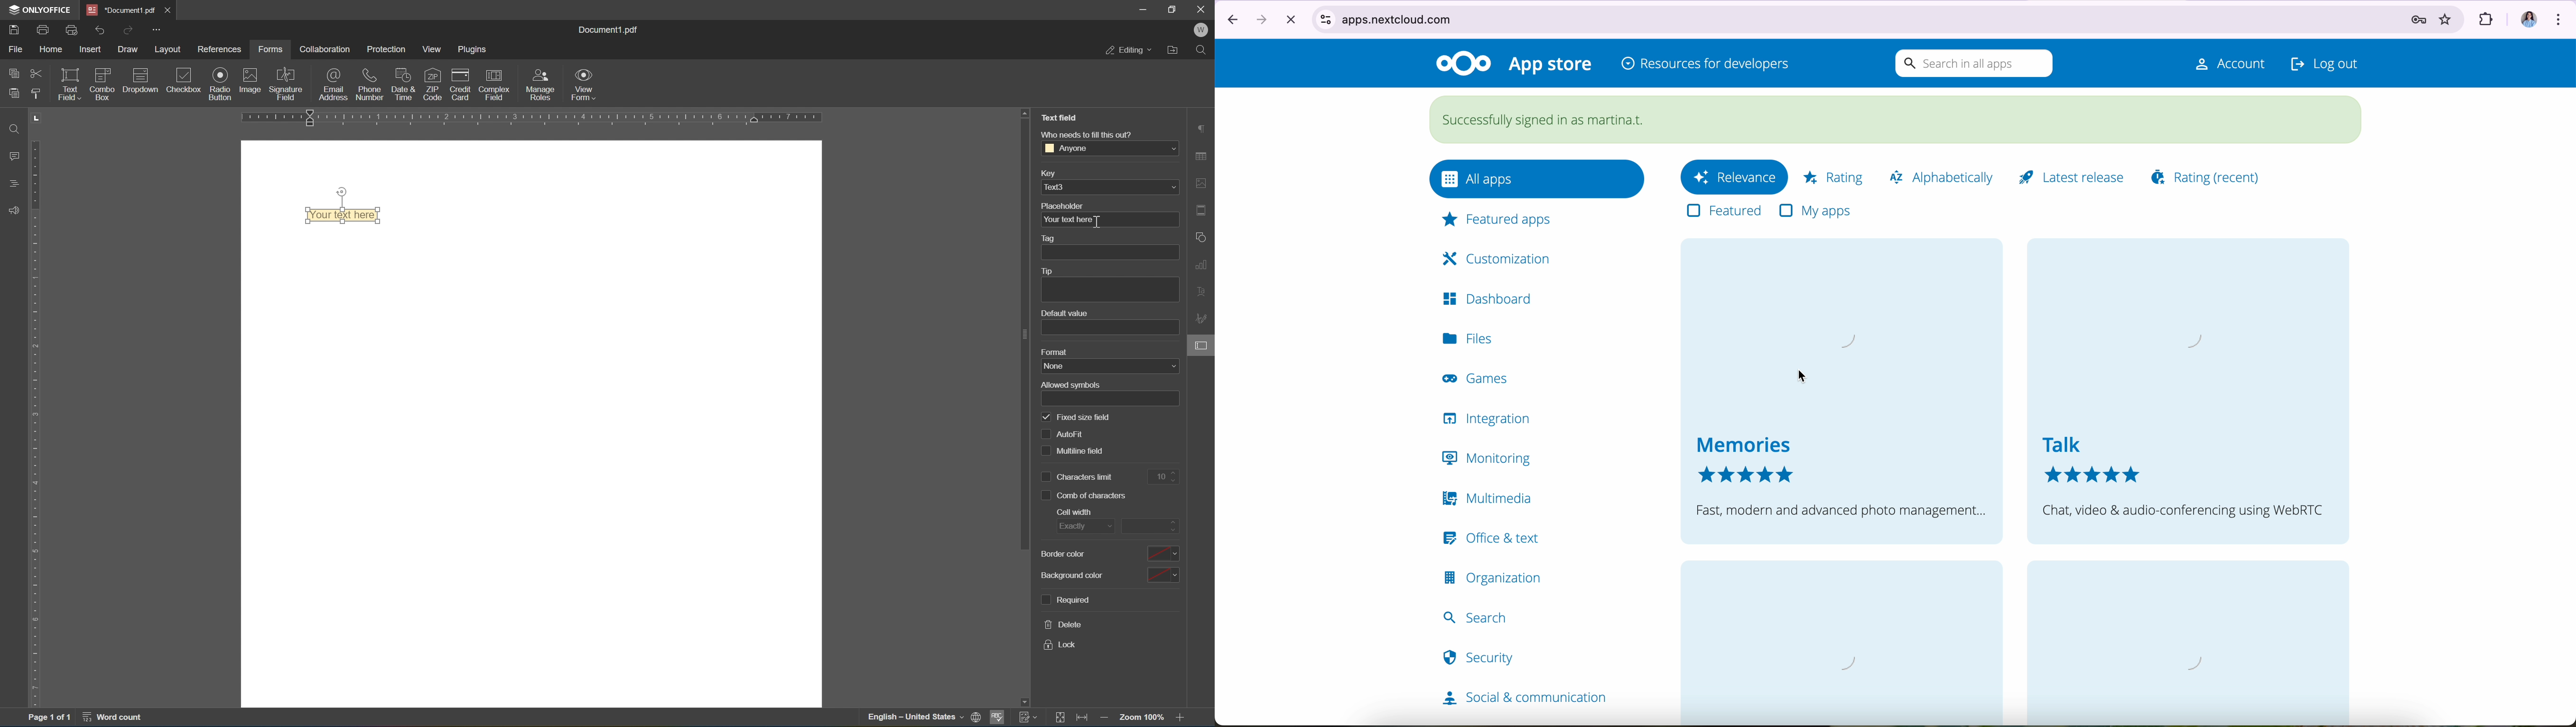 The width and height of the screenshot is (2576, 728). What do you see at coordinates (100, 31) in the screenshot?
I see `undo` at bounding box center [100, 31].